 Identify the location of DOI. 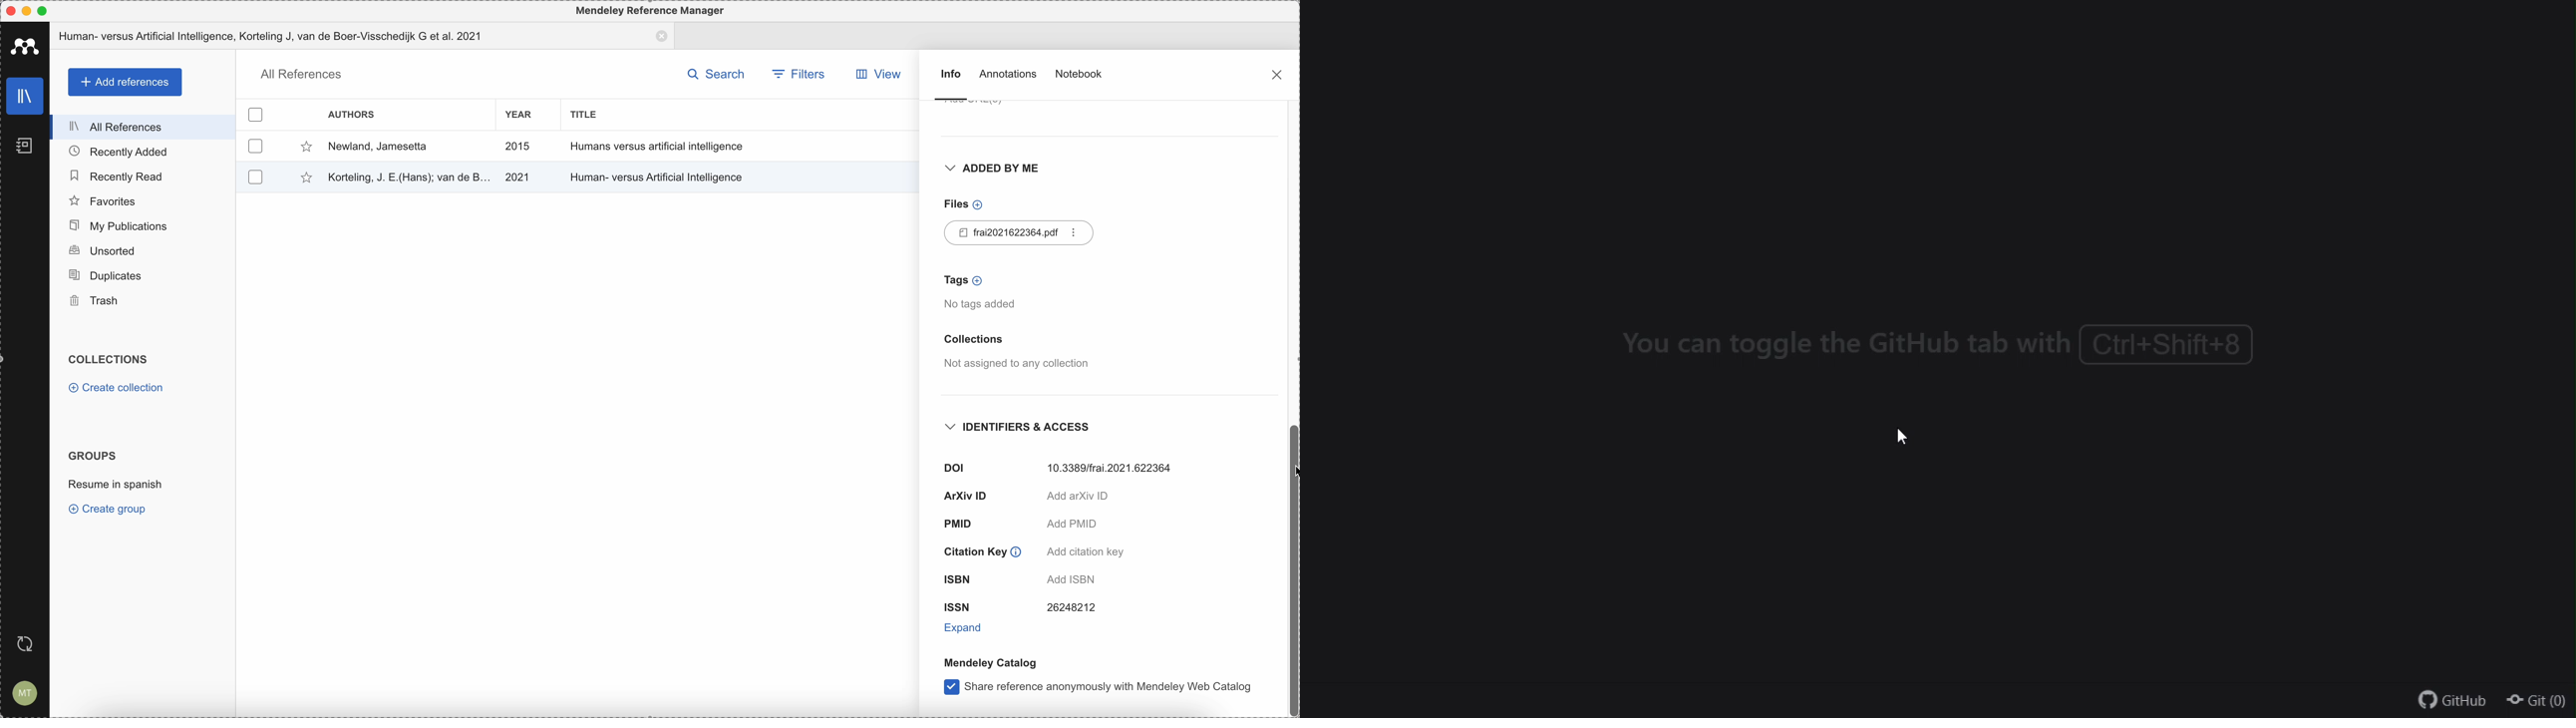
(1062, 466).